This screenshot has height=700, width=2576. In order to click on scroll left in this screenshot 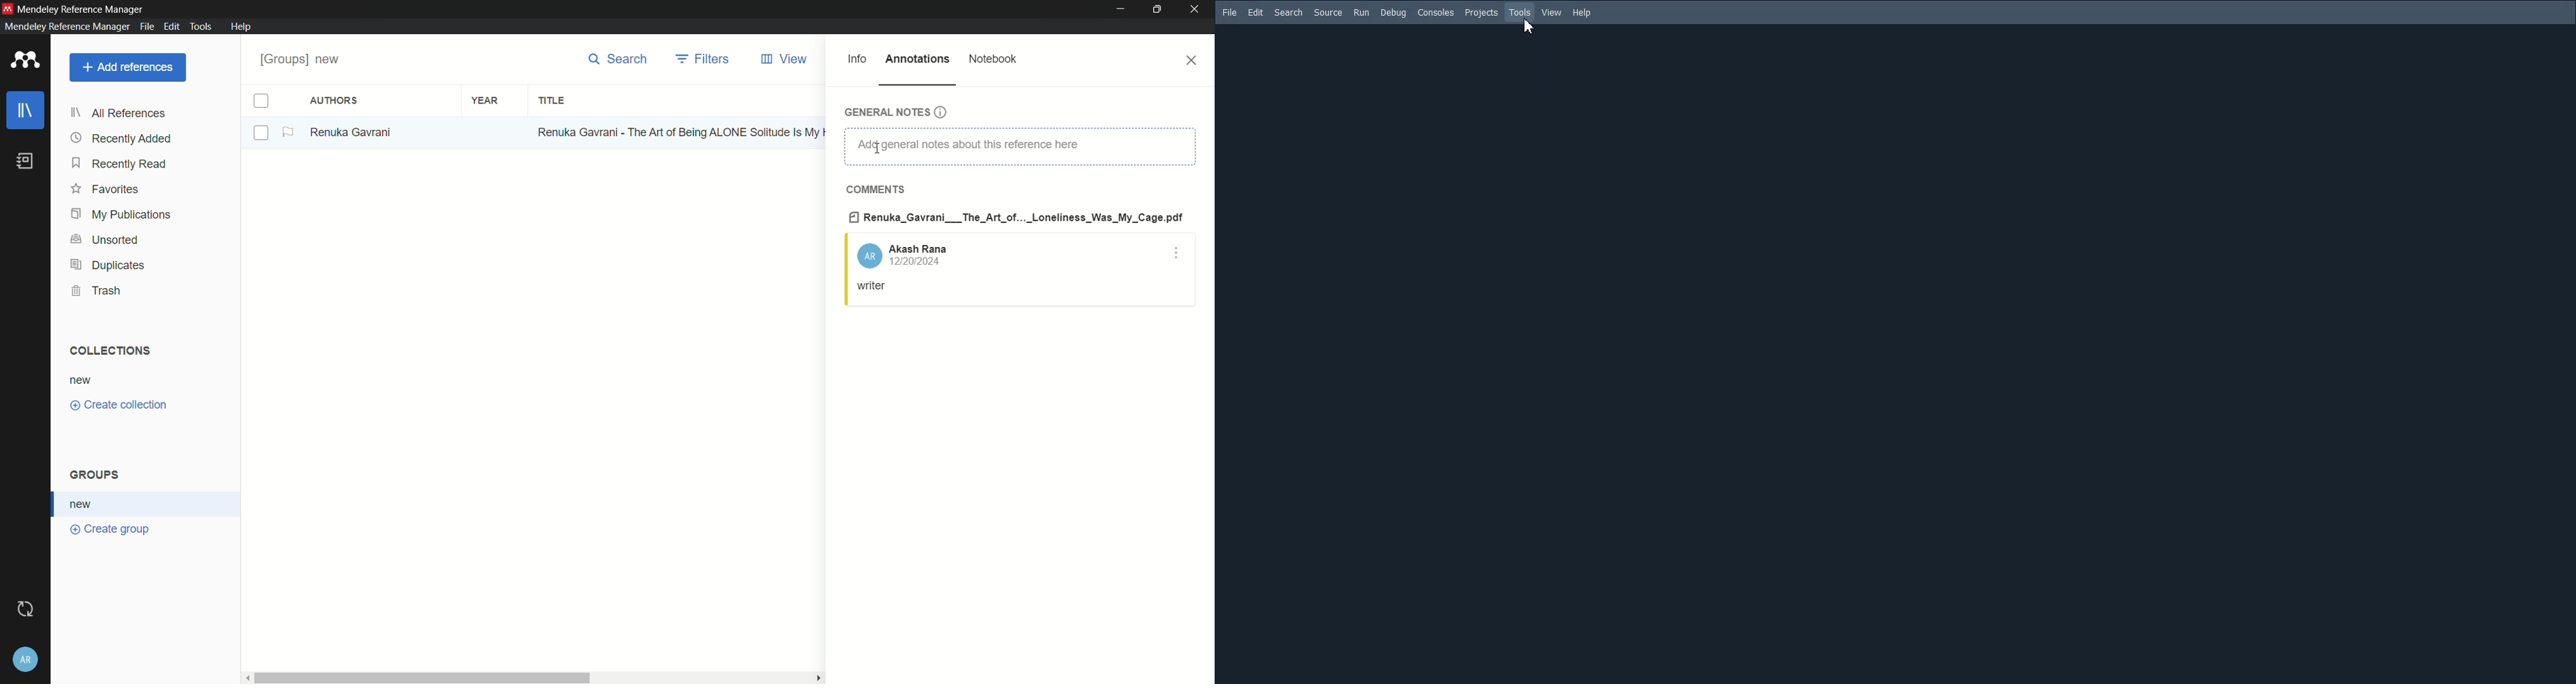, I will do `click(244, 676)`.